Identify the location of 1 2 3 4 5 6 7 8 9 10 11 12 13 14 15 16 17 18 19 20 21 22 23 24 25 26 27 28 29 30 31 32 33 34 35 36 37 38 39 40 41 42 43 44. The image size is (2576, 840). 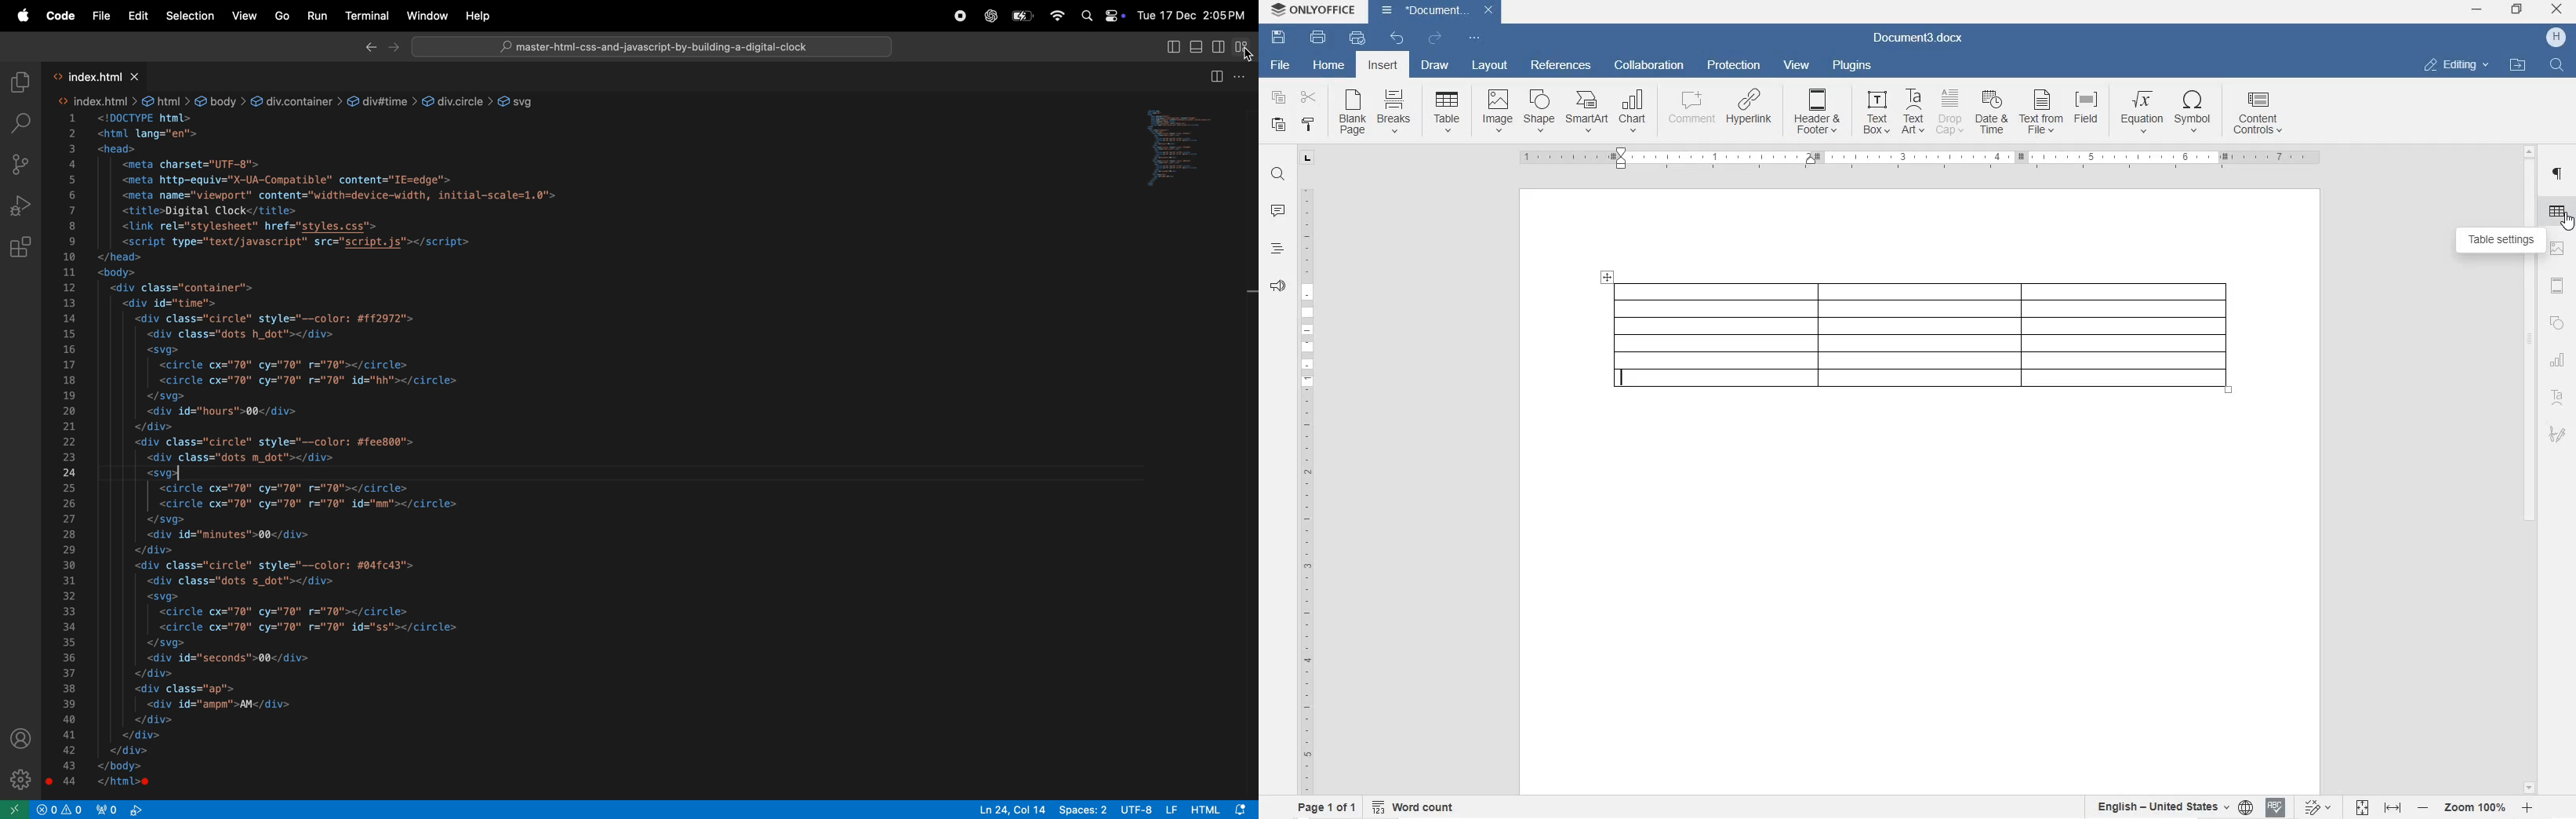
(67, 451).